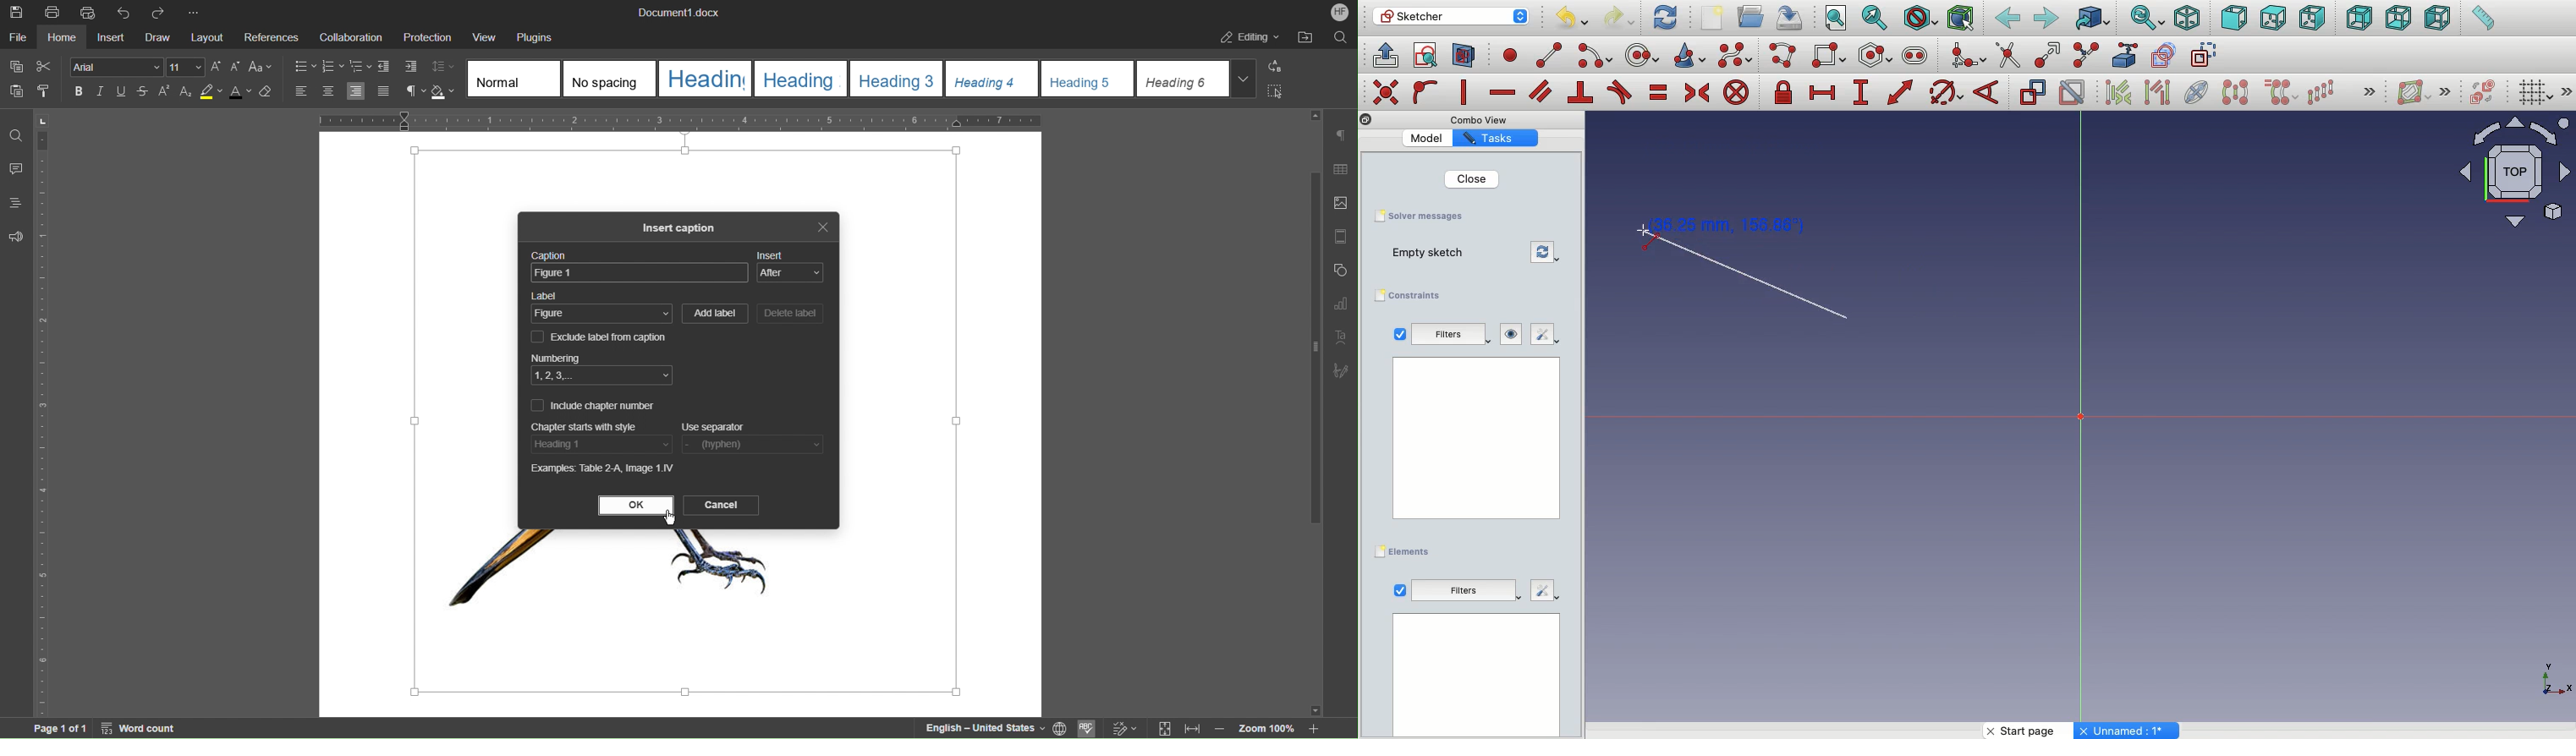 This screenshot has width=2576, height=756. What do you see at coordinates (2322, 91) in the screenshot?
I see `Rectangular array` at bounding box center [2322, 91].